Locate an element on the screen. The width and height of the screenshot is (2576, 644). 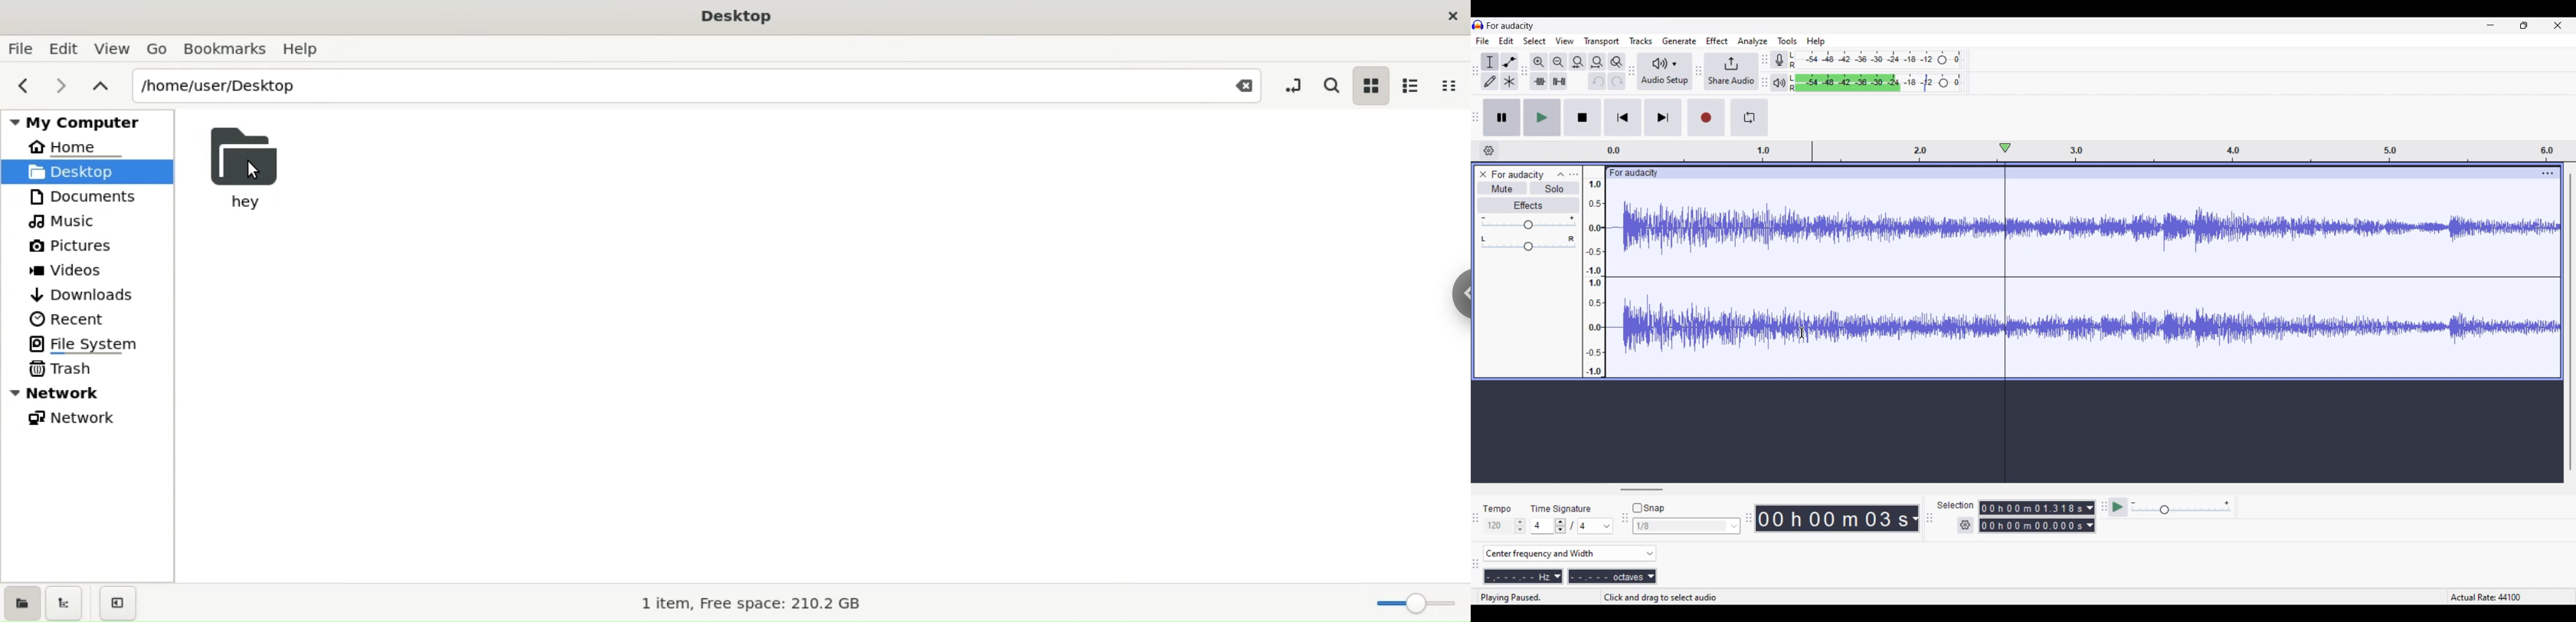
Fit selection to width is located at coordinates (1578, 62).